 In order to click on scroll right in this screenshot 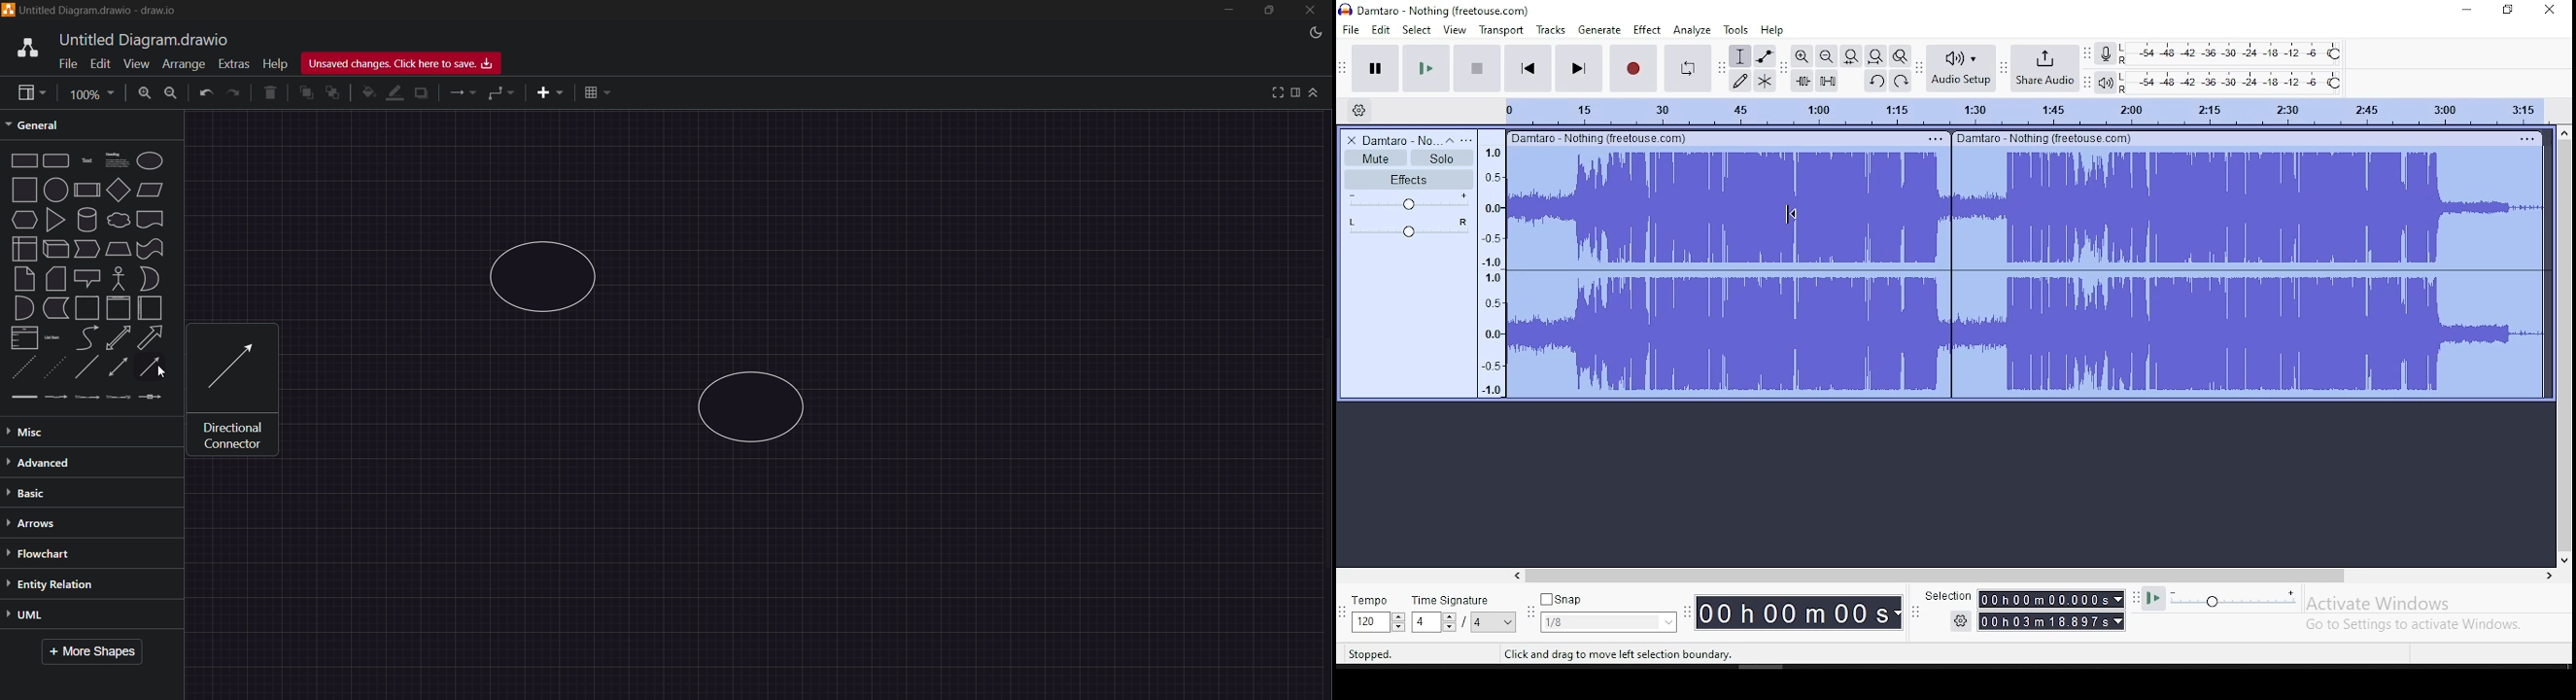, I will do `click(2548, 576)`.